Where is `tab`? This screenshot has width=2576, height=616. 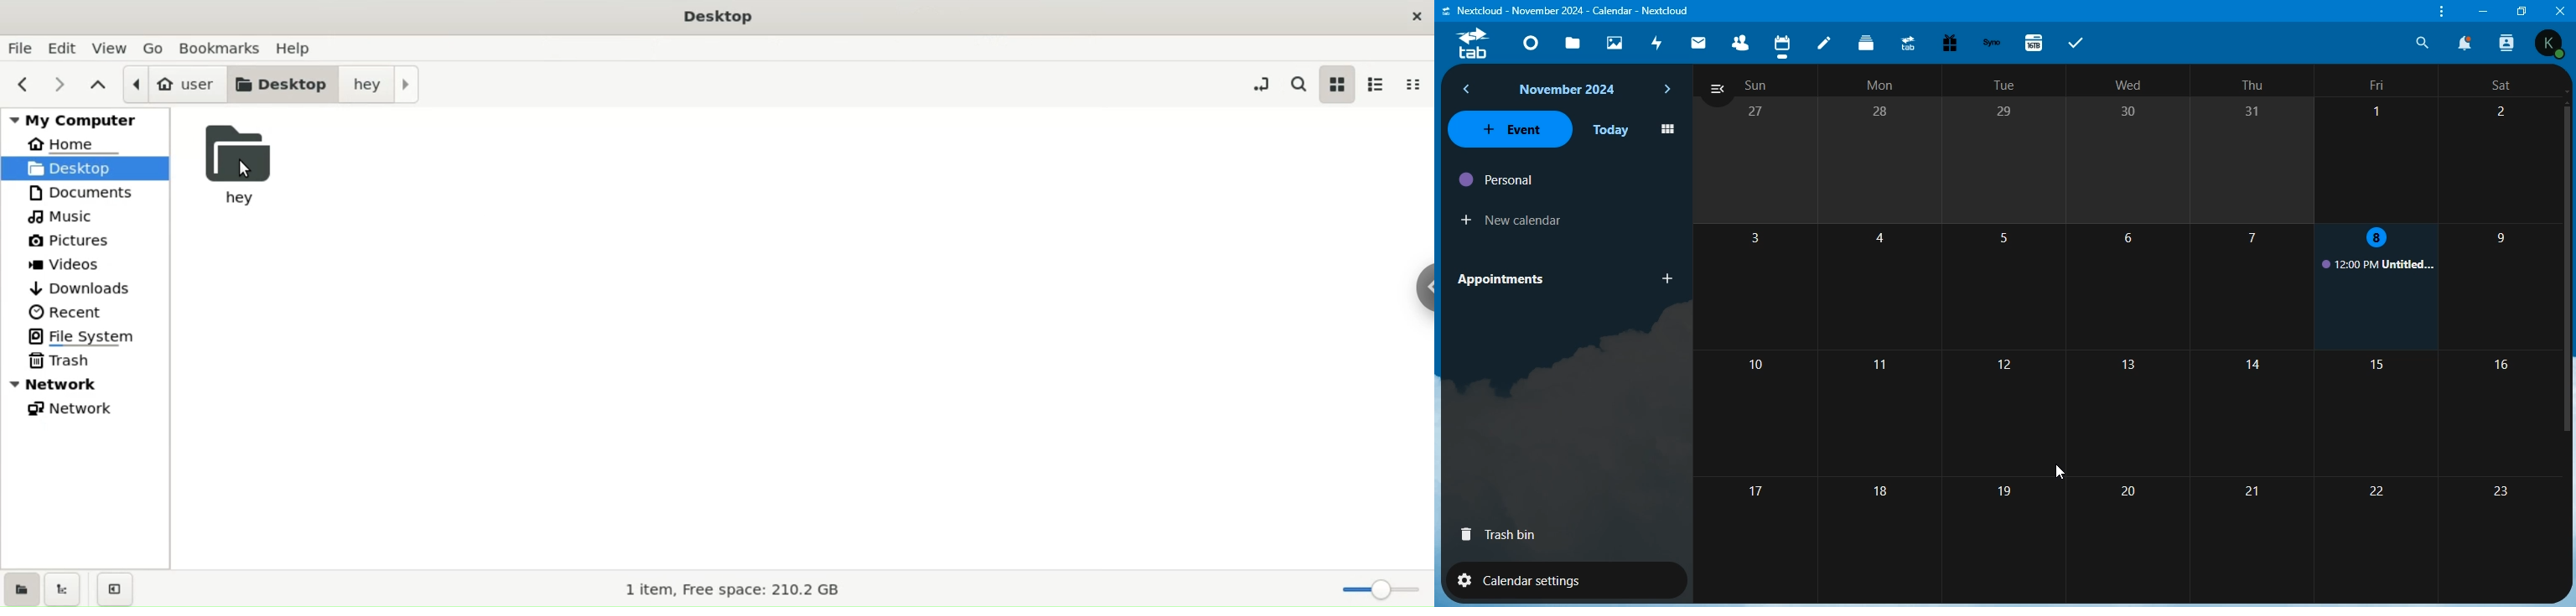
tab is located at coordinates (1480, 44).